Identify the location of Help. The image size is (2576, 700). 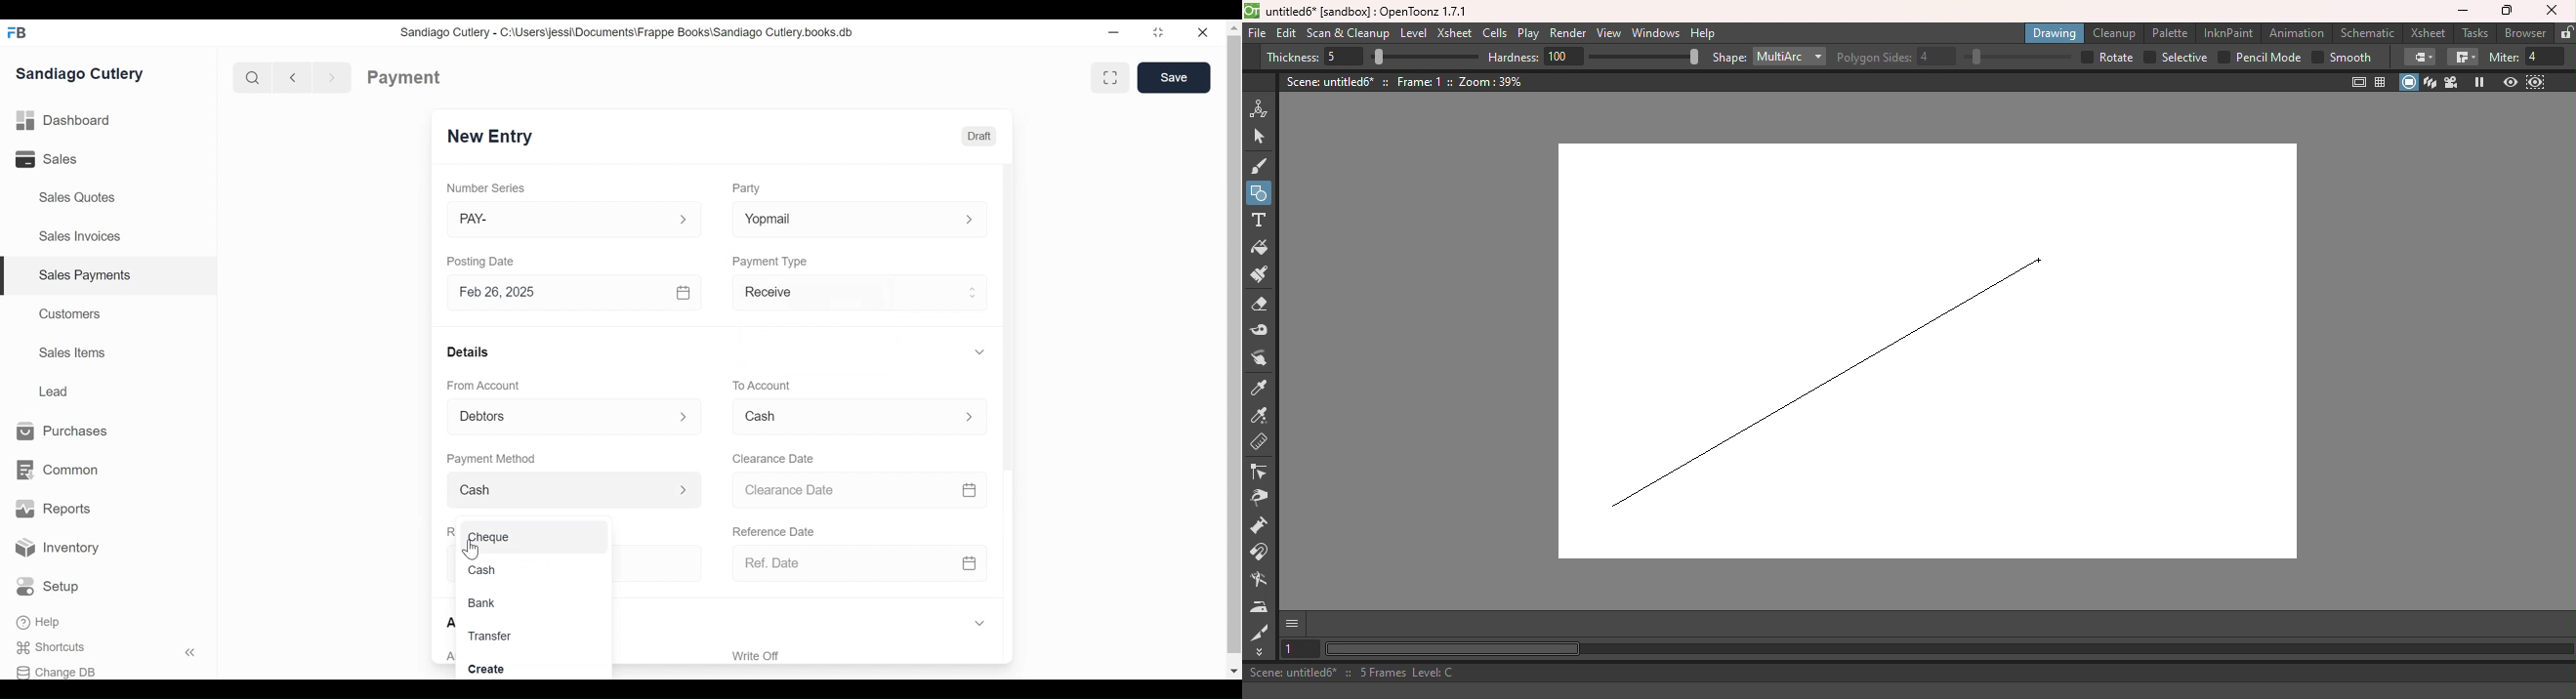
(1704, 33).